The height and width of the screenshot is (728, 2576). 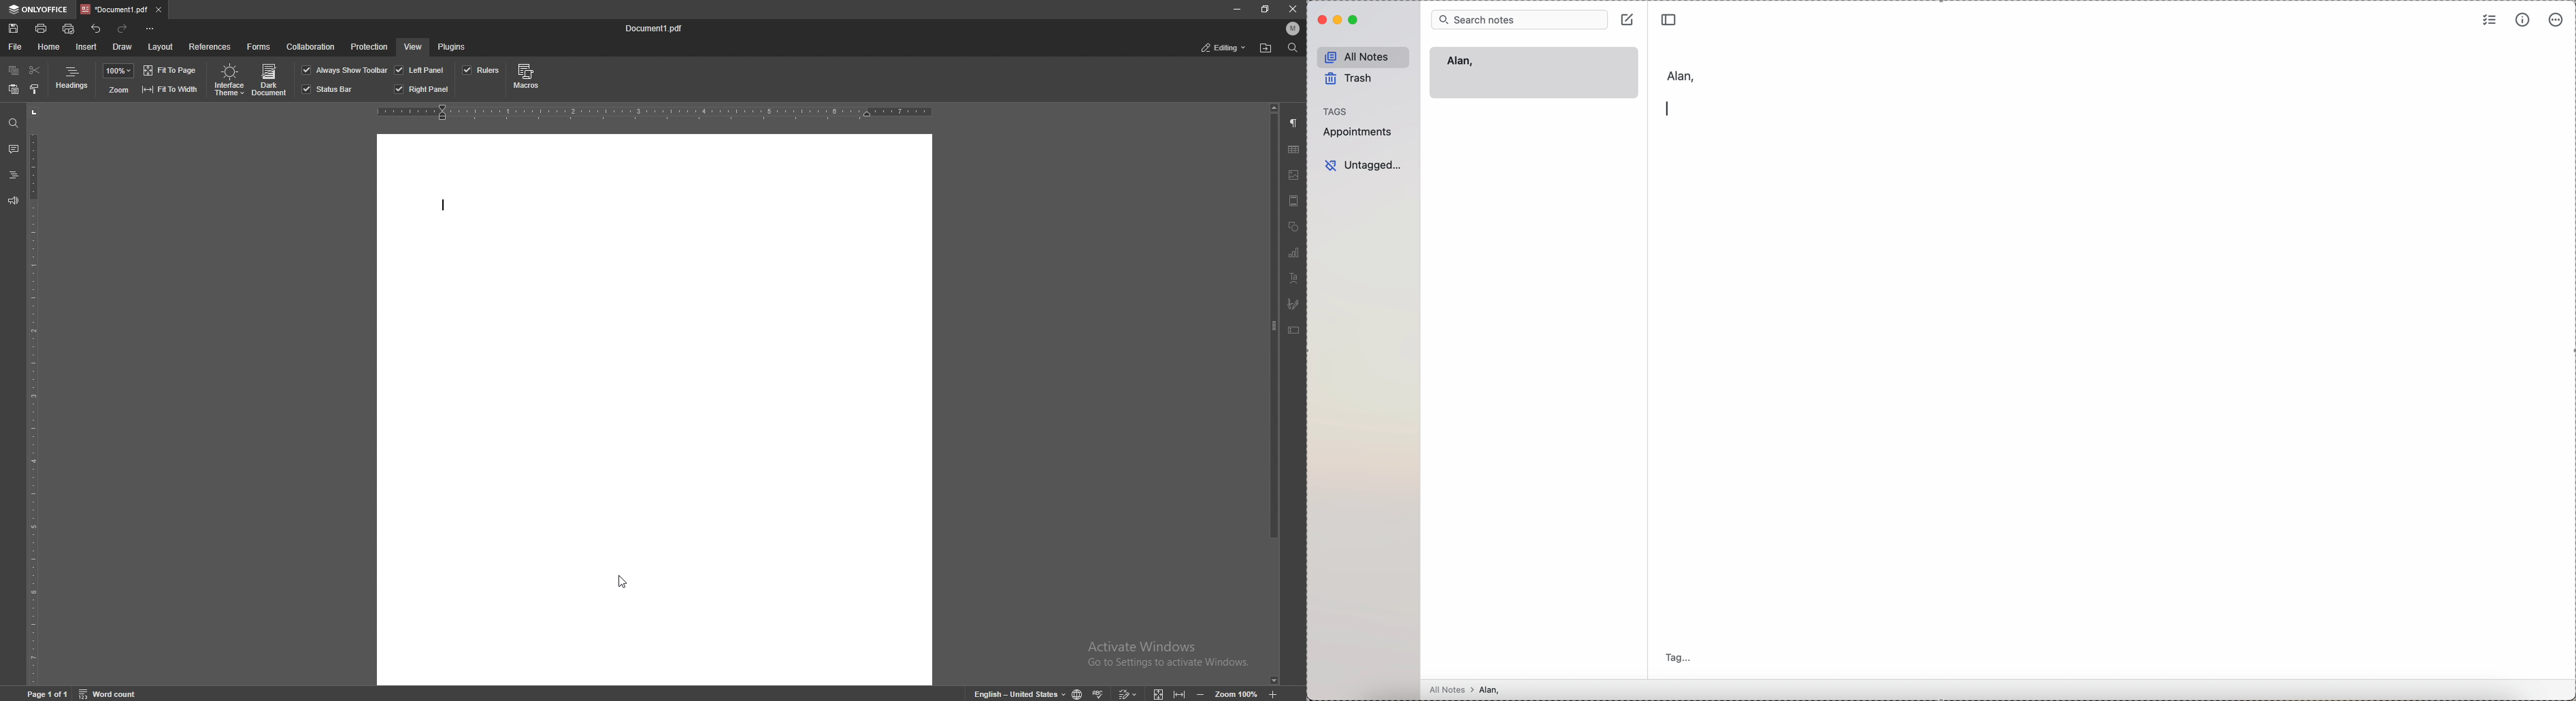 I want to click on paragraph, so click(x=1294, y=124).